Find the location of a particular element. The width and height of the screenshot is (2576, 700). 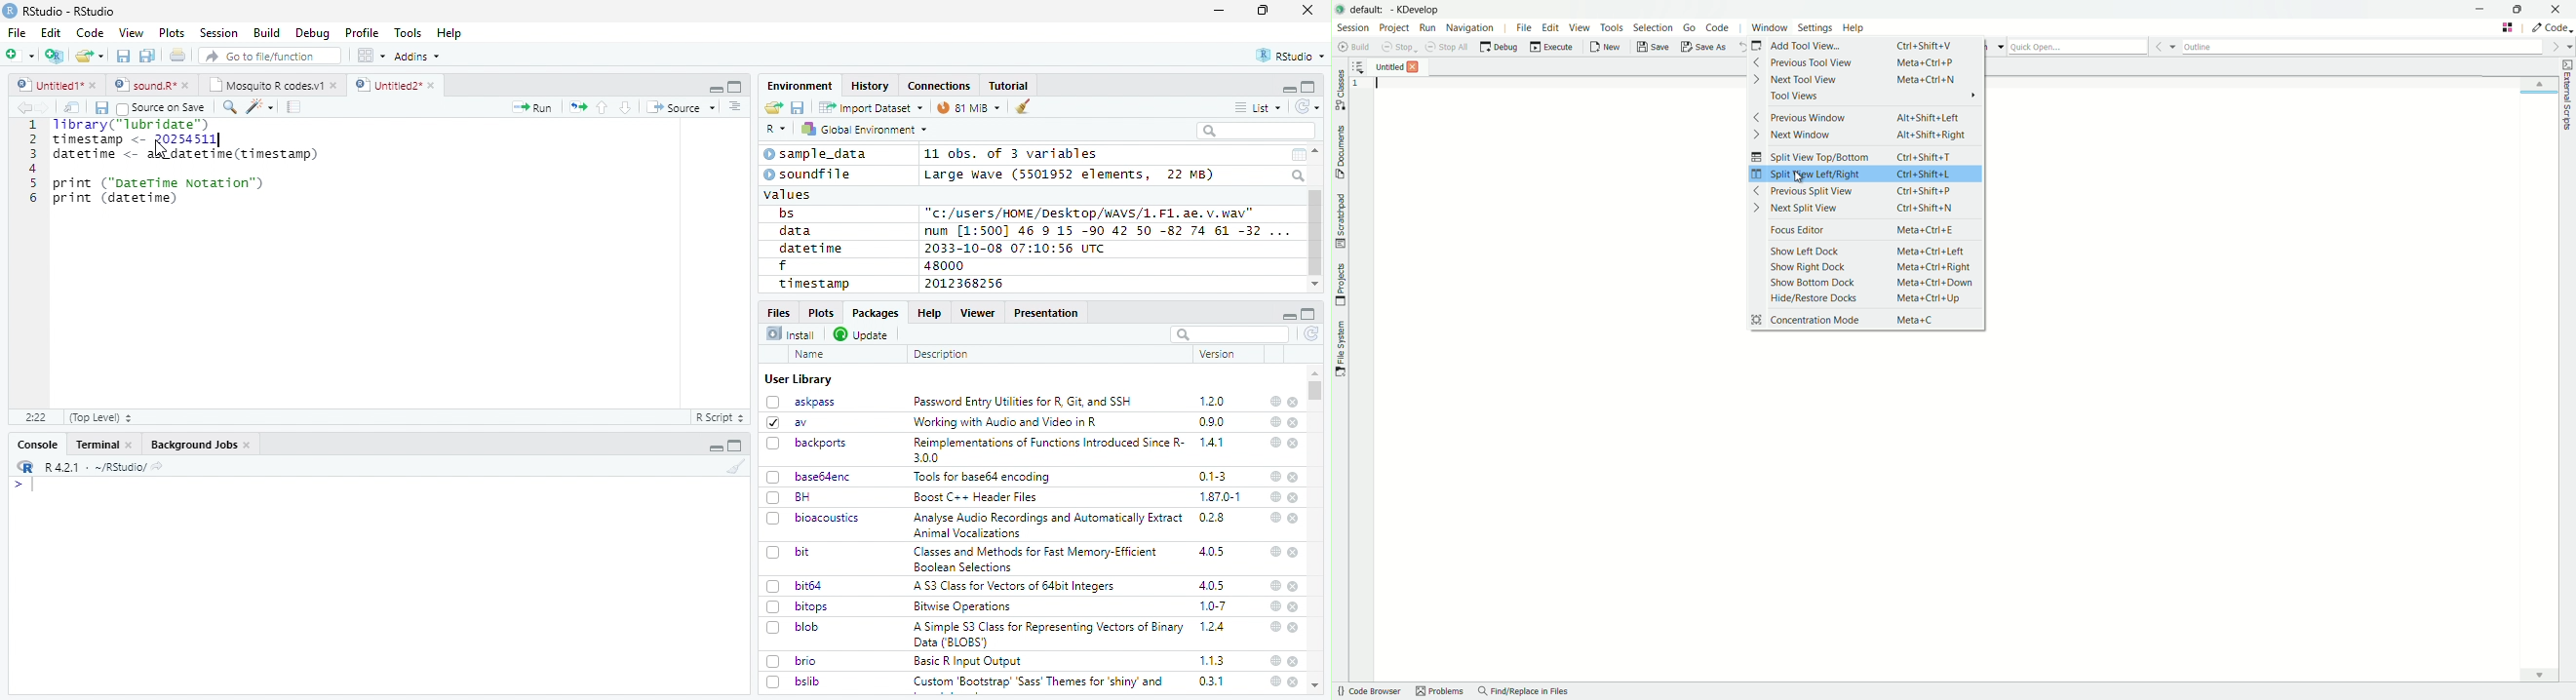

Show in new window is located at coordinates (74, 107).